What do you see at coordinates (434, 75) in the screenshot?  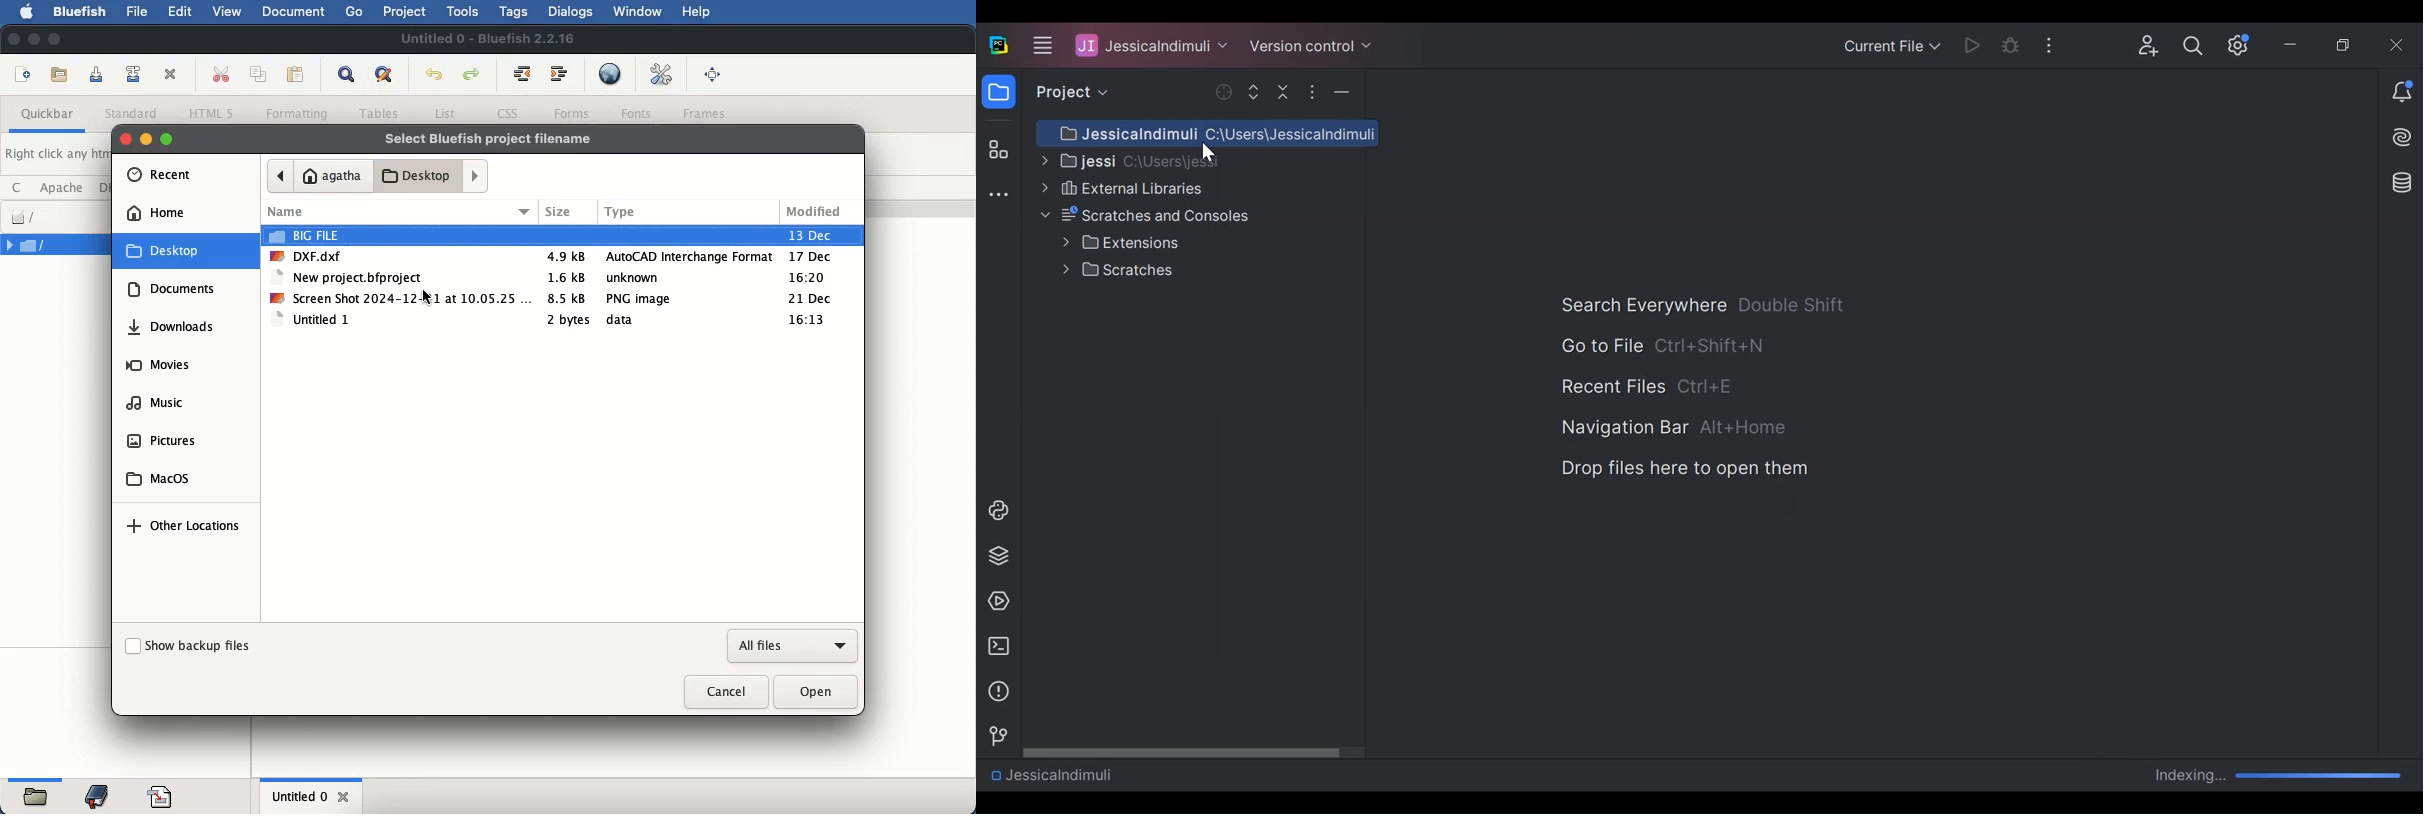 I see `undo` at bounding box center [434, 75].